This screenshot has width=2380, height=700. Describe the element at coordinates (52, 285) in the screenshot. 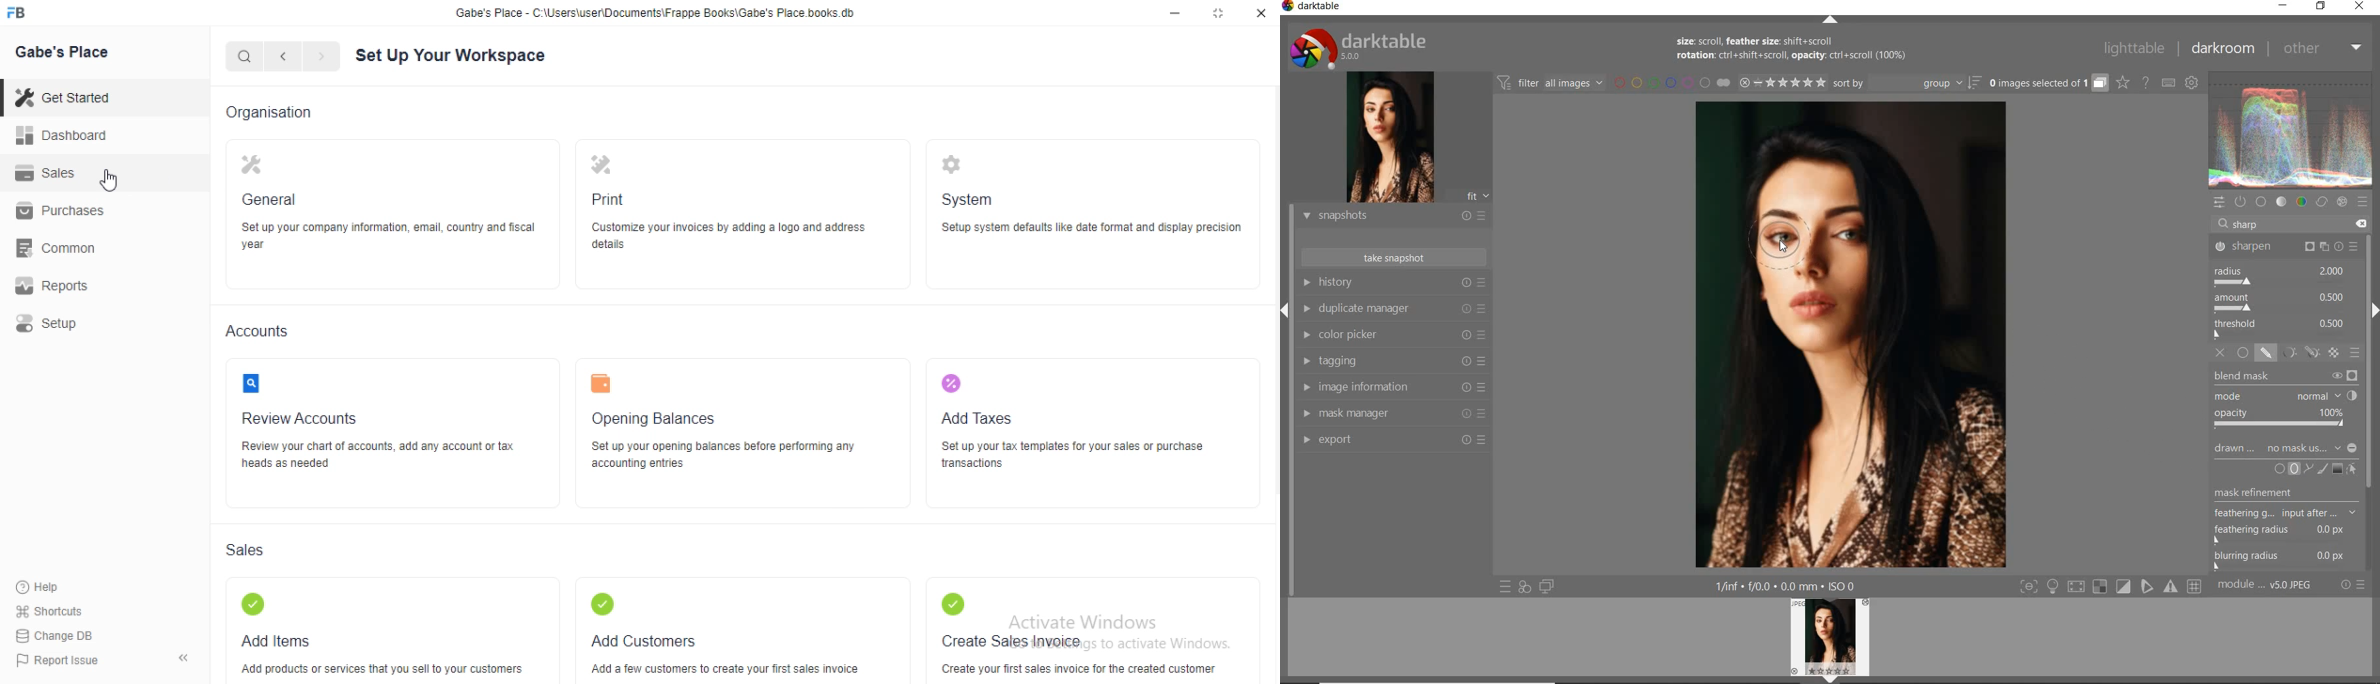

I see `reports` at that location.